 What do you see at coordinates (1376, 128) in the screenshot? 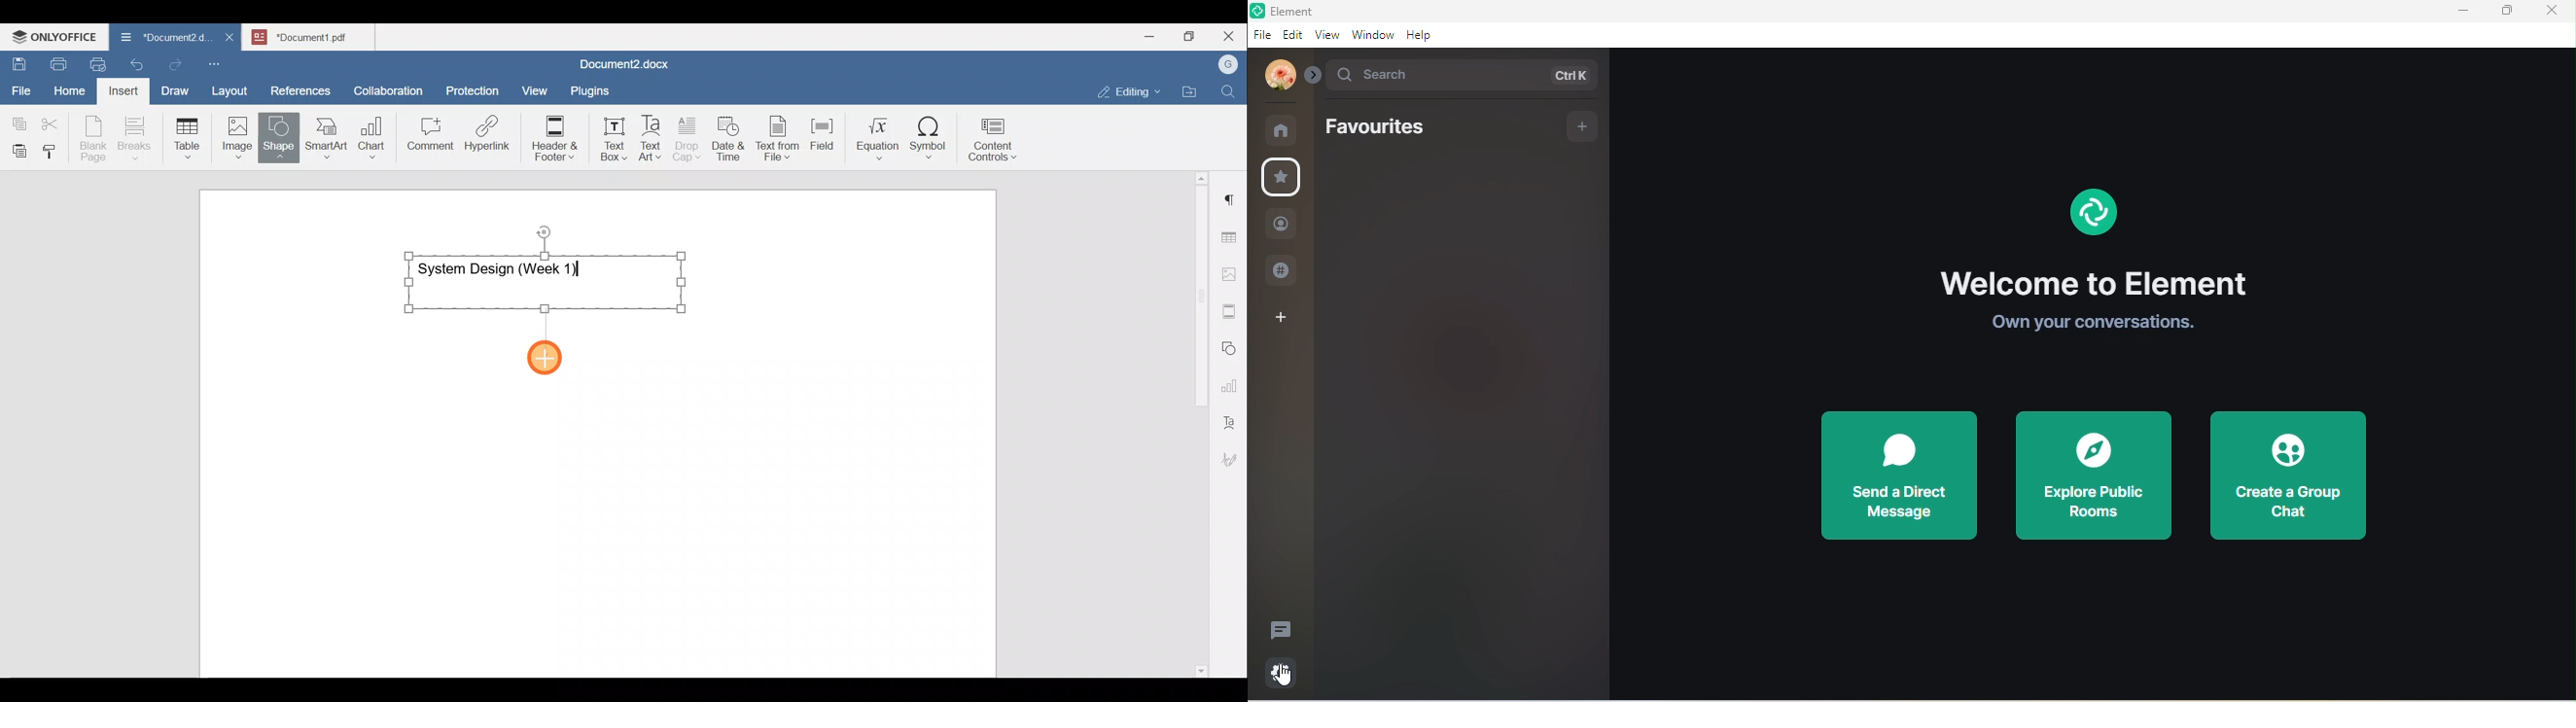
I see `favourites` at bounding box center [1376, 128].